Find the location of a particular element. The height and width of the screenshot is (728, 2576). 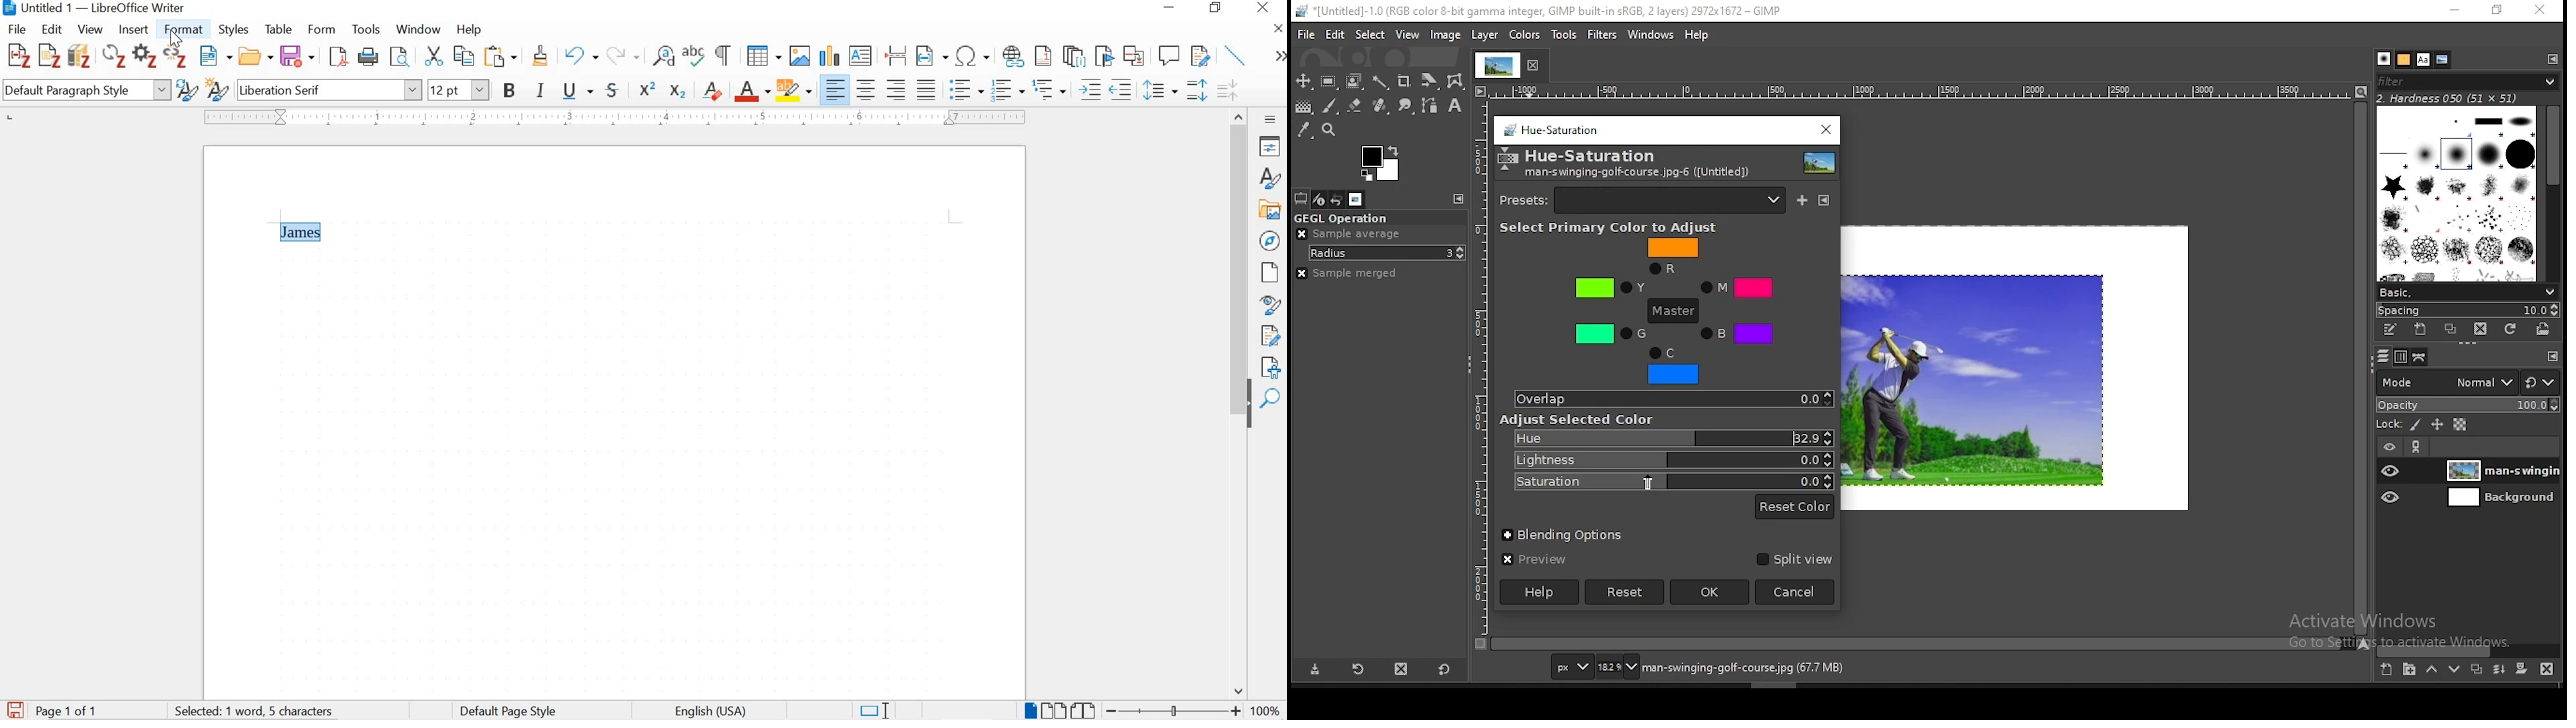

man-swinging-golf-course.jpg (67.7 mb) is located at coordinates (1745, 669).